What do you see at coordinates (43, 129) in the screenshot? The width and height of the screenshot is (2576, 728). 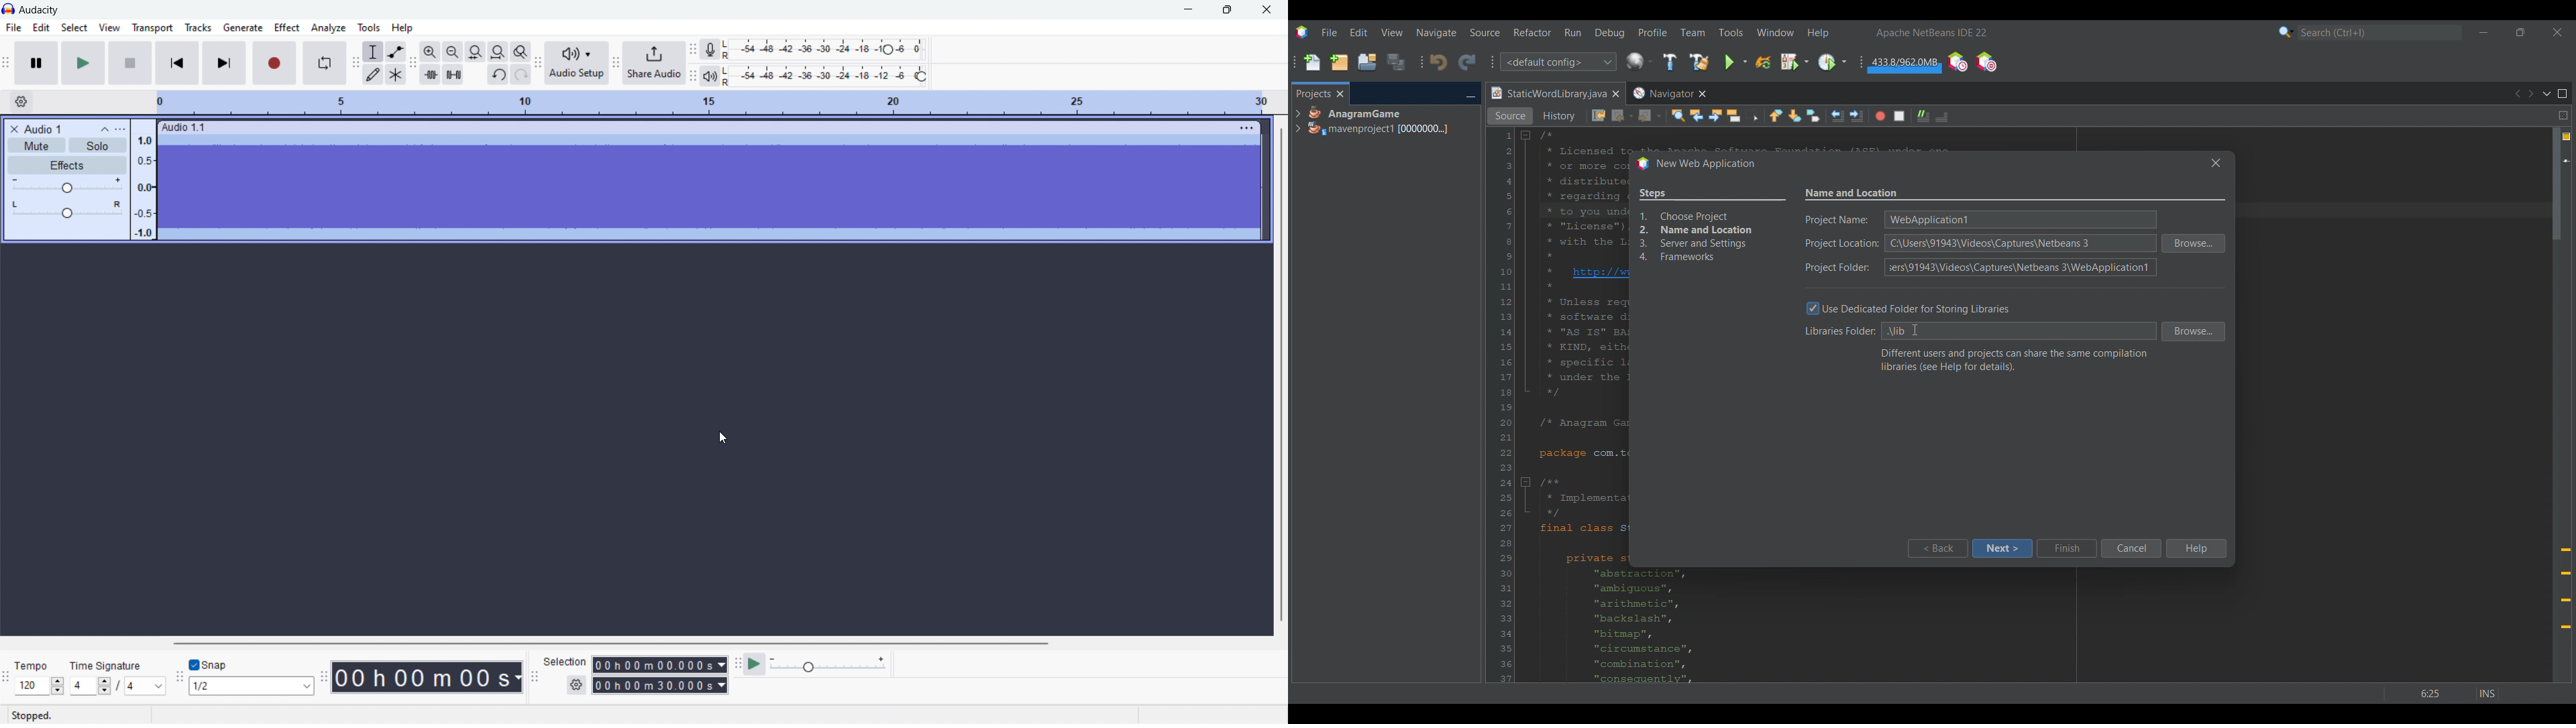 I see `track title` at bounding box center [43, 129].